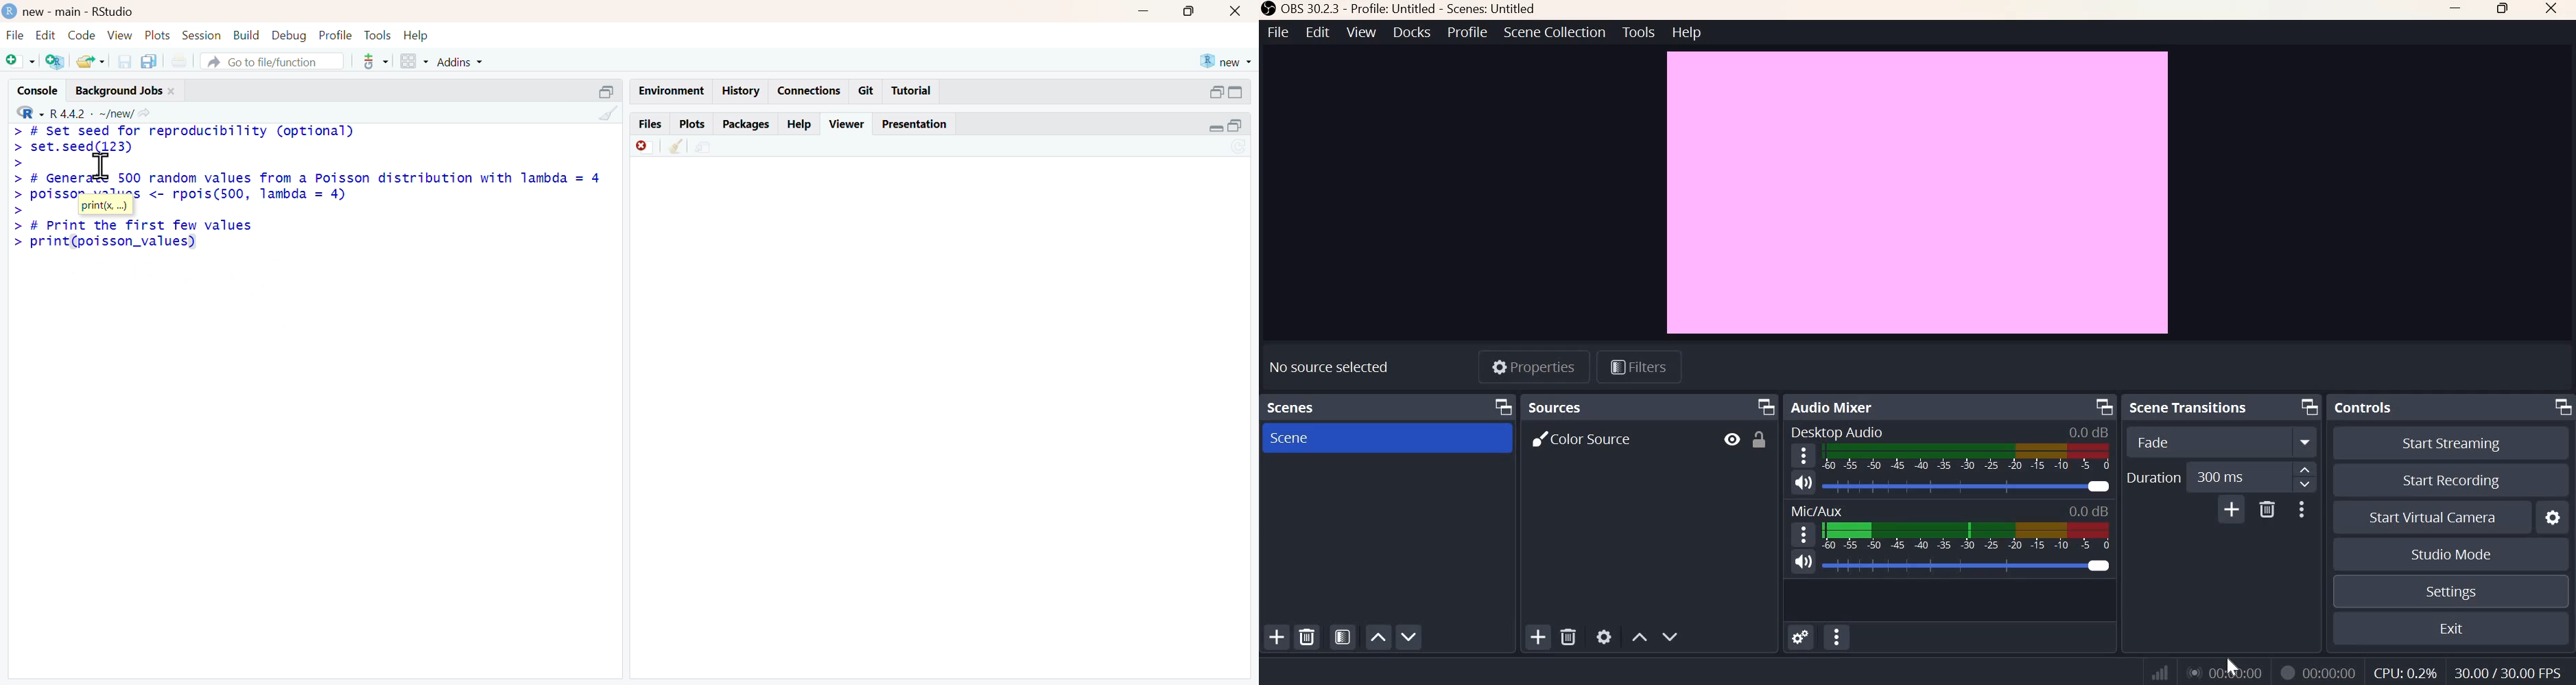 This screenshot has width=2576, height=700. What do you see at coordinates (747, 125) in the screenshot?
I see `packages` at bounding box center [747, 125].